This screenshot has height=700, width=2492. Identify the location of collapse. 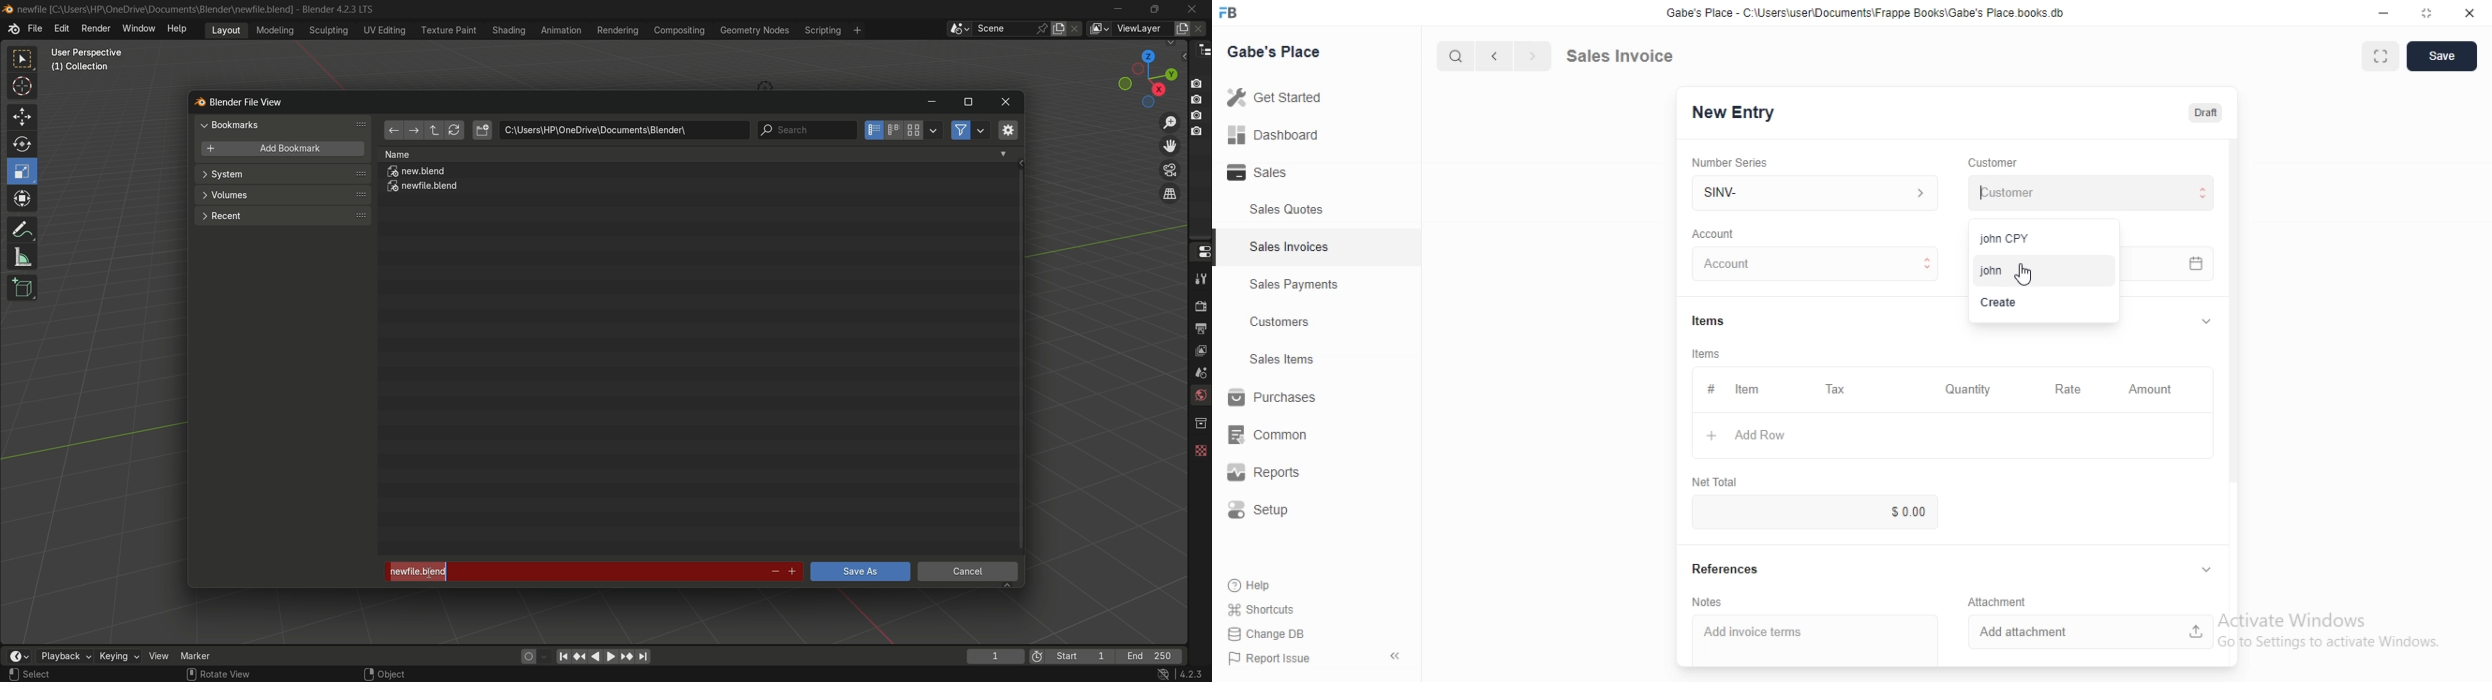
(1397, 656).